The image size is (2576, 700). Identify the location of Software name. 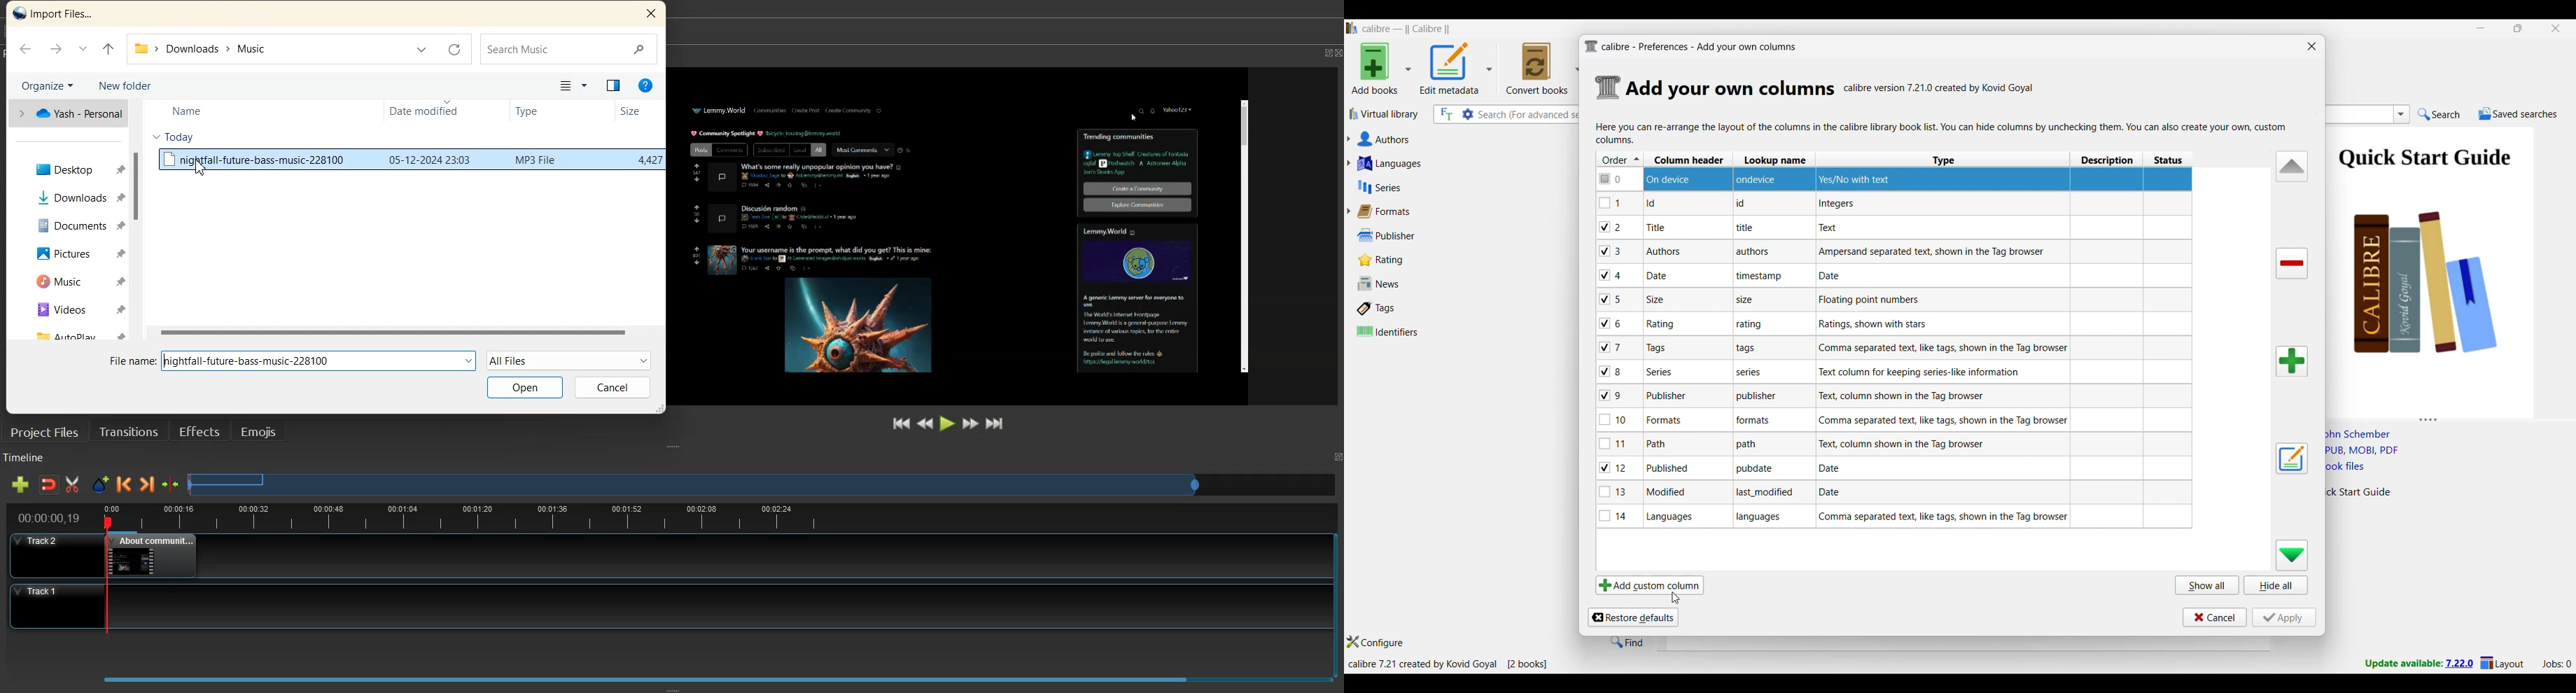
(1407, 29).